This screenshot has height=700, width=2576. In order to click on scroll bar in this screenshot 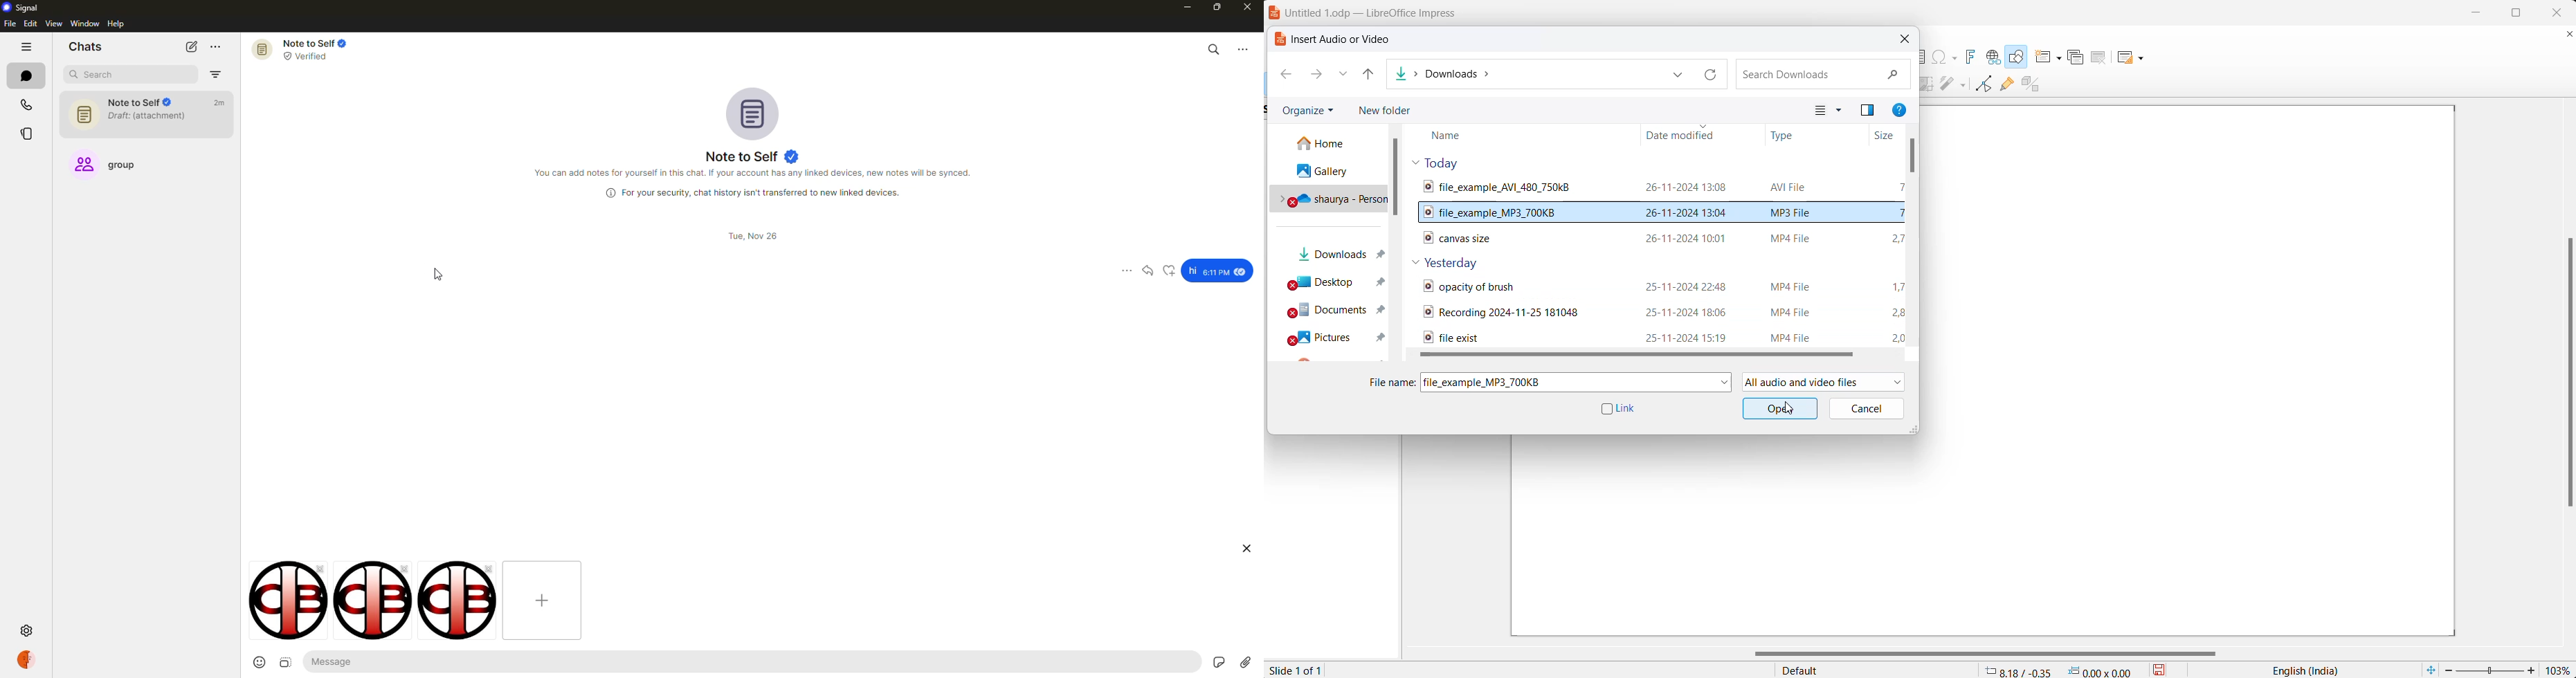, I will do `click(1912, 157)`.